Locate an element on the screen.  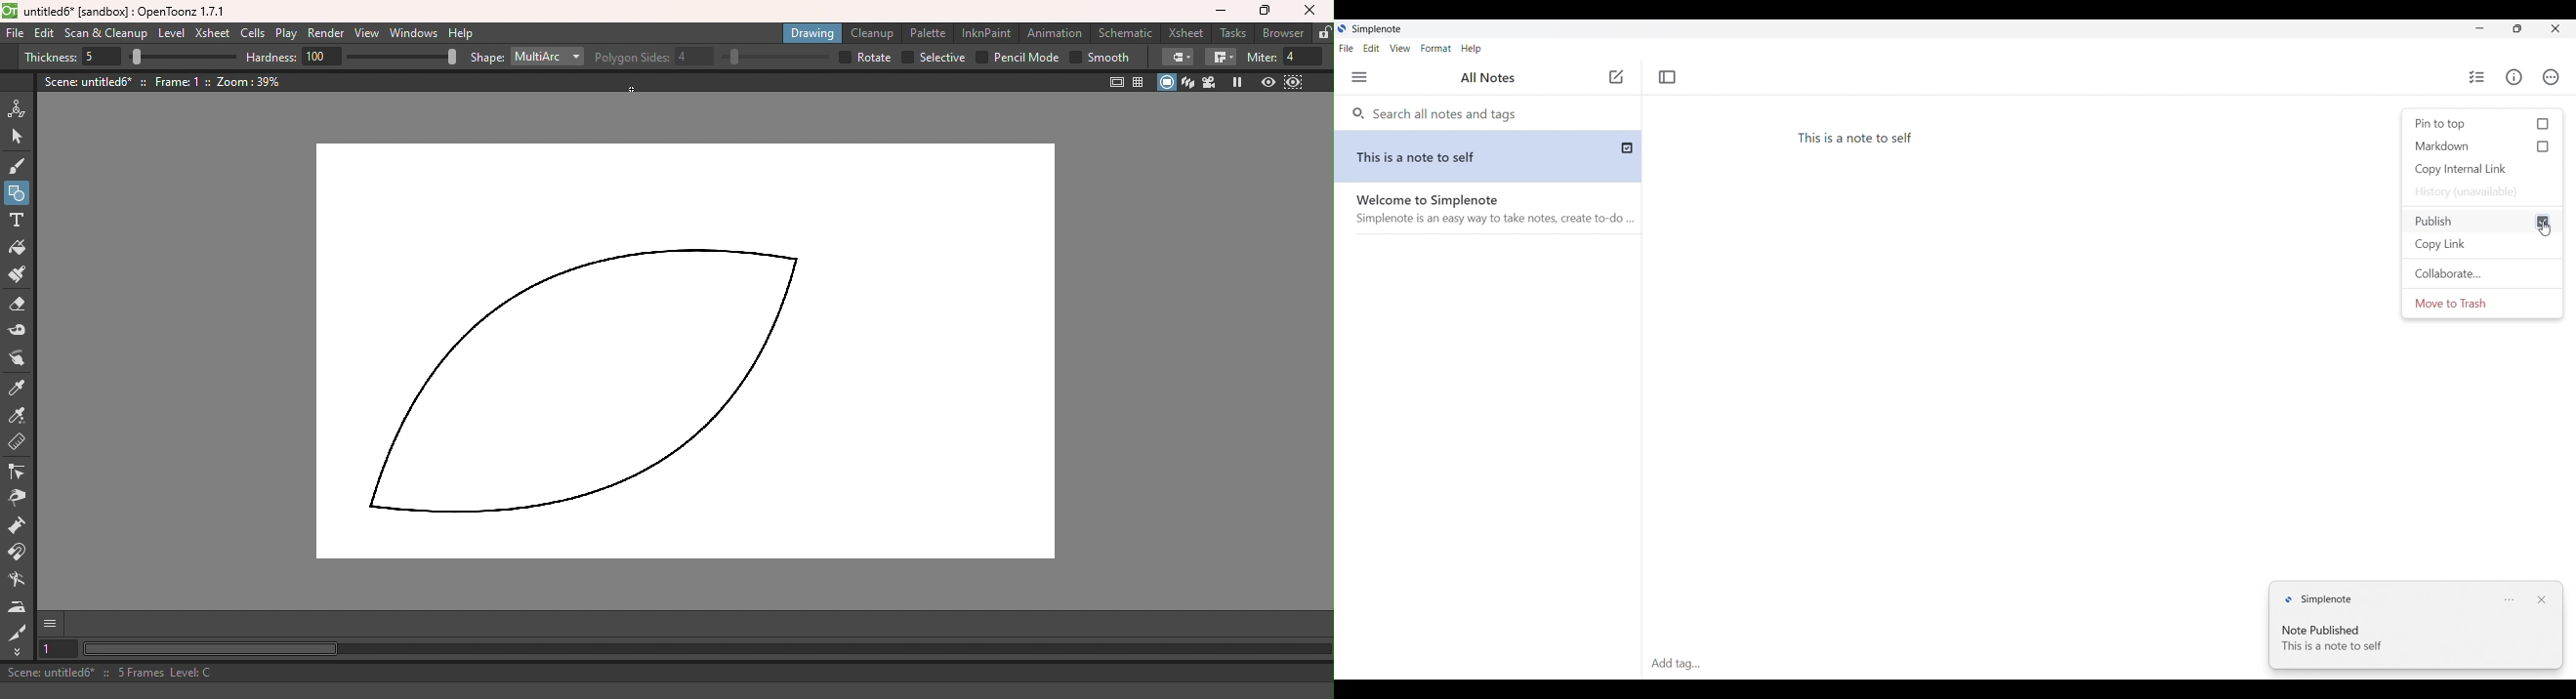
View is located at coordinates (1400, 49).